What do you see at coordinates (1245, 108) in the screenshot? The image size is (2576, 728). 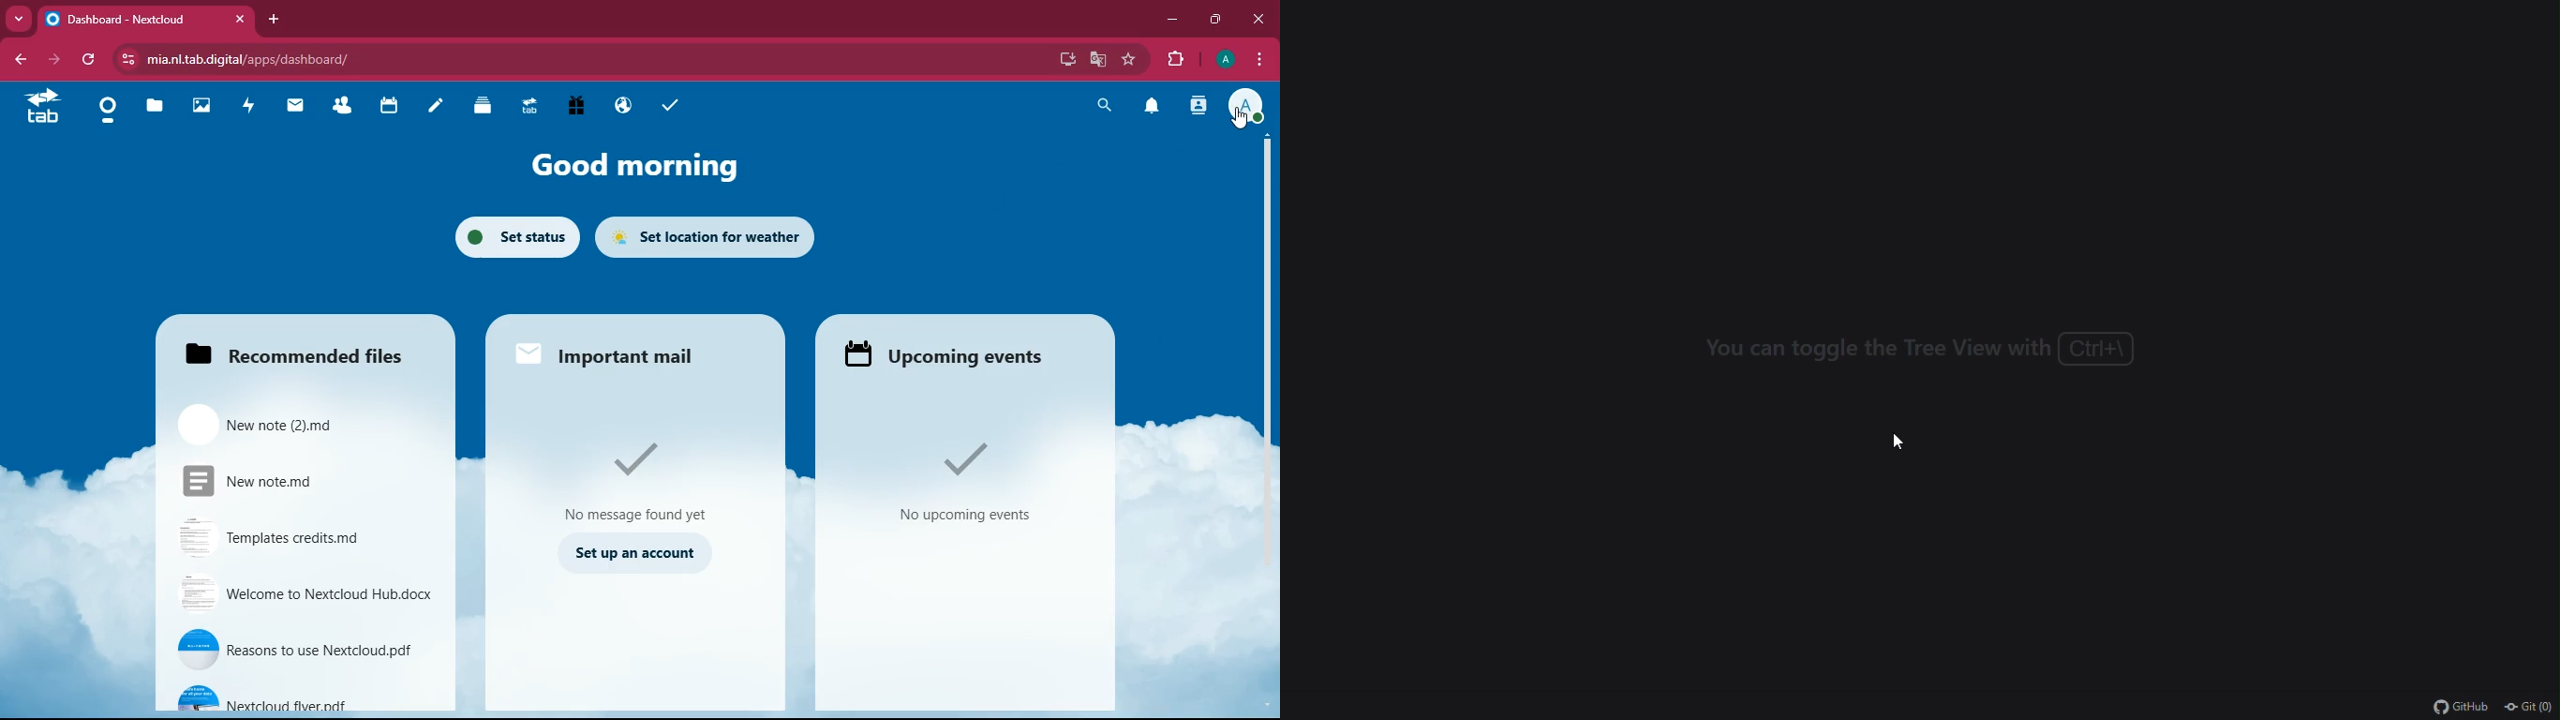 I see `profile` at bounding box center [1245, 108].